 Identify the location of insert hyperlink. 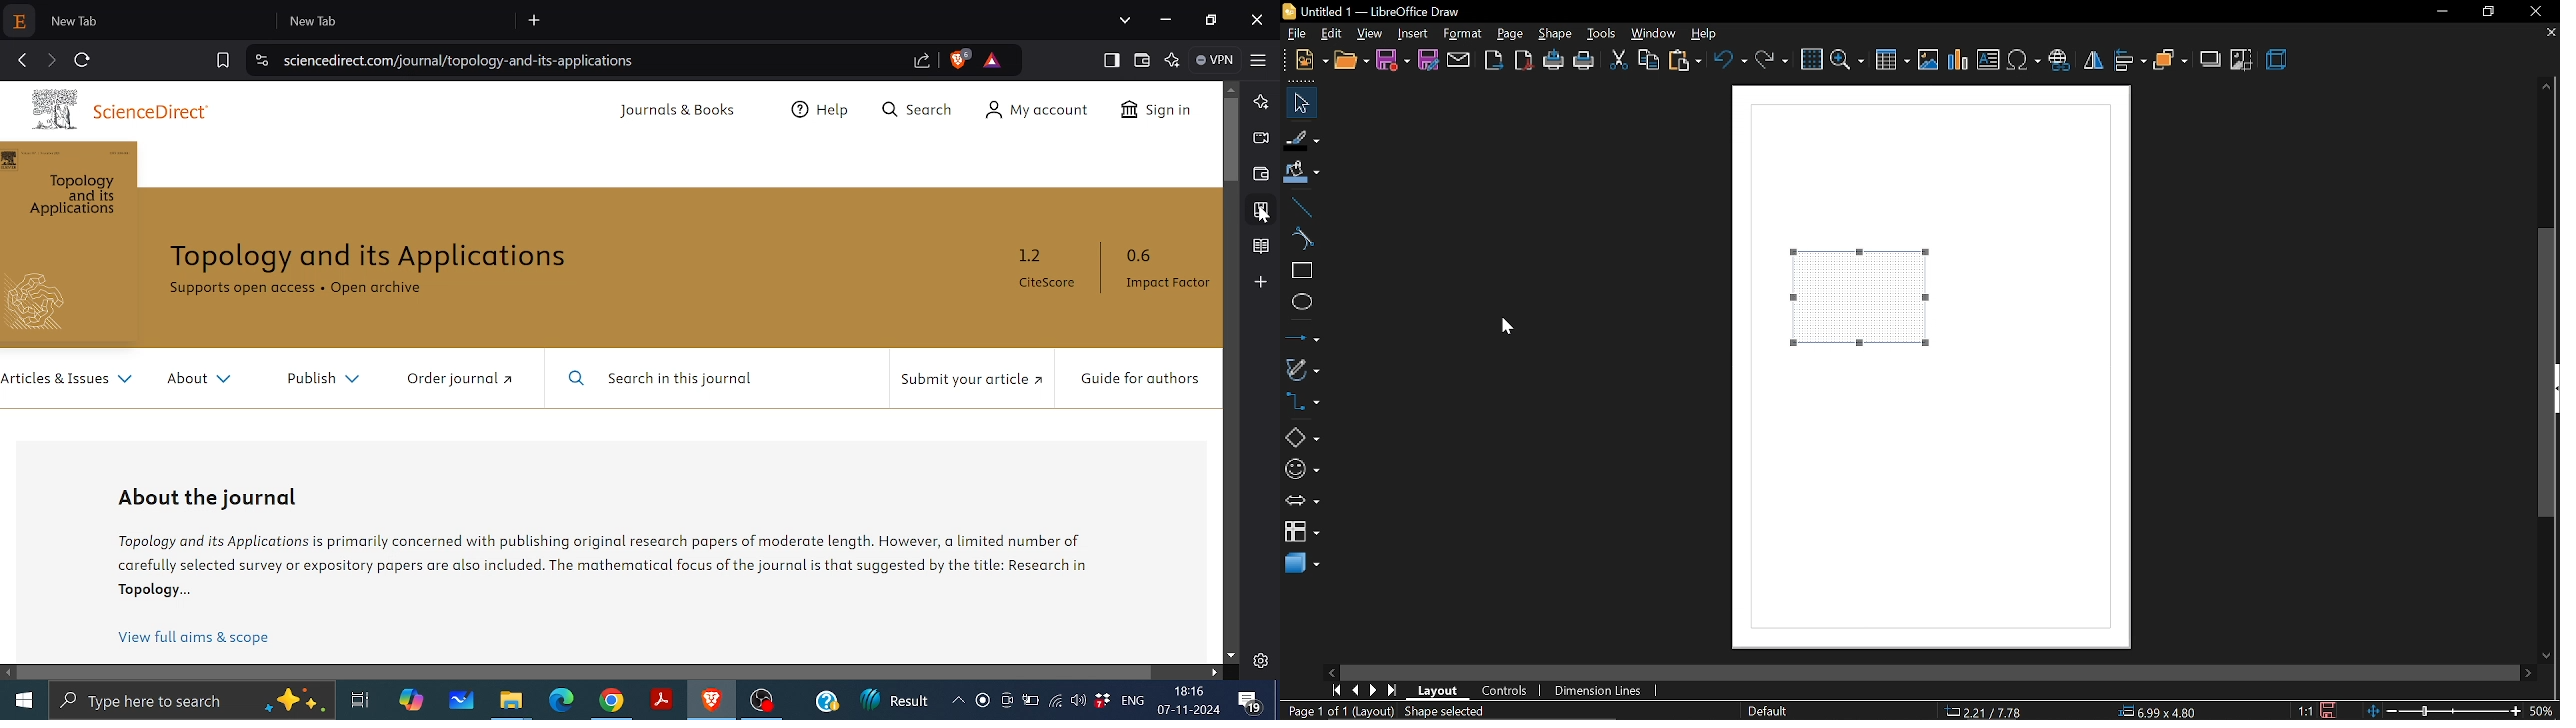
(2060, 58).